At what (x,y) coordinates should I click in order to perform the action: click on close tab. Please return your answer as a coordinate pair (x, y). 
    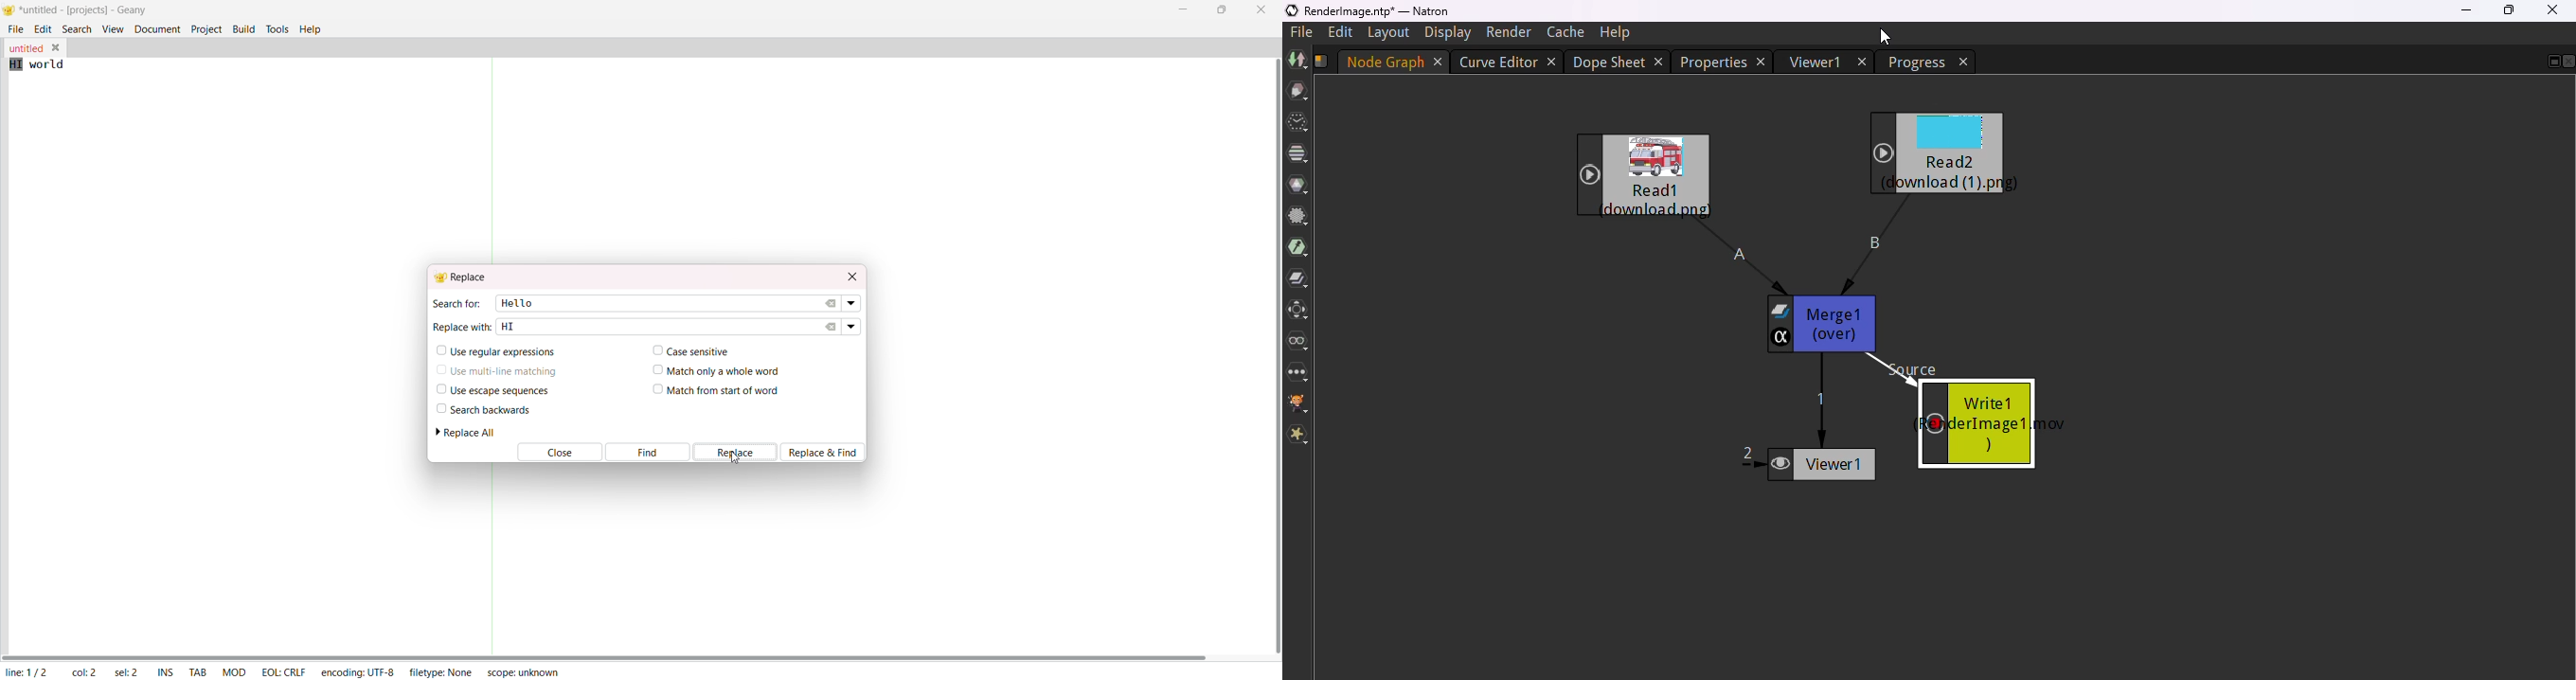
    Looking at the image, I should click on (1660, 62).